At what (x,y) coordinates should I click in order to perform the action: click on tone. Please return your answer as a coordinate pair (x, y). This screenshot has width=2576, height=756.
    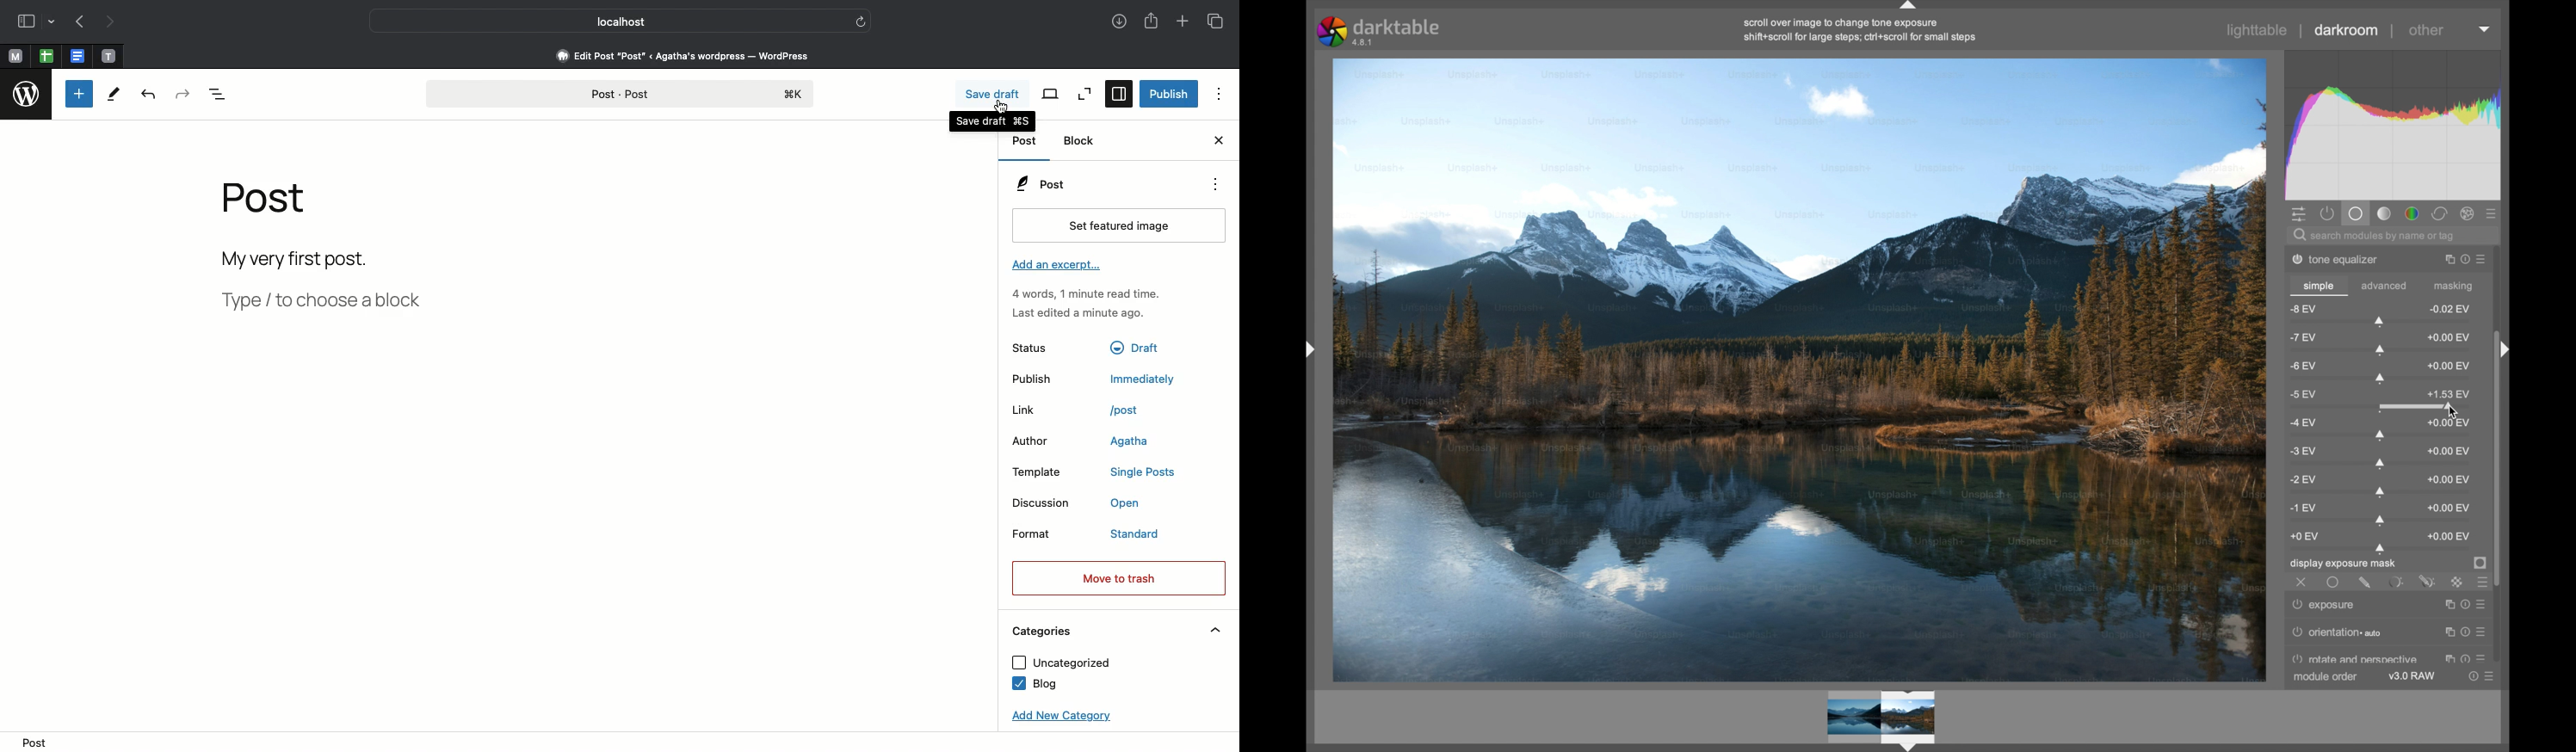
    Looking at the image, I should click on (2386, 213).